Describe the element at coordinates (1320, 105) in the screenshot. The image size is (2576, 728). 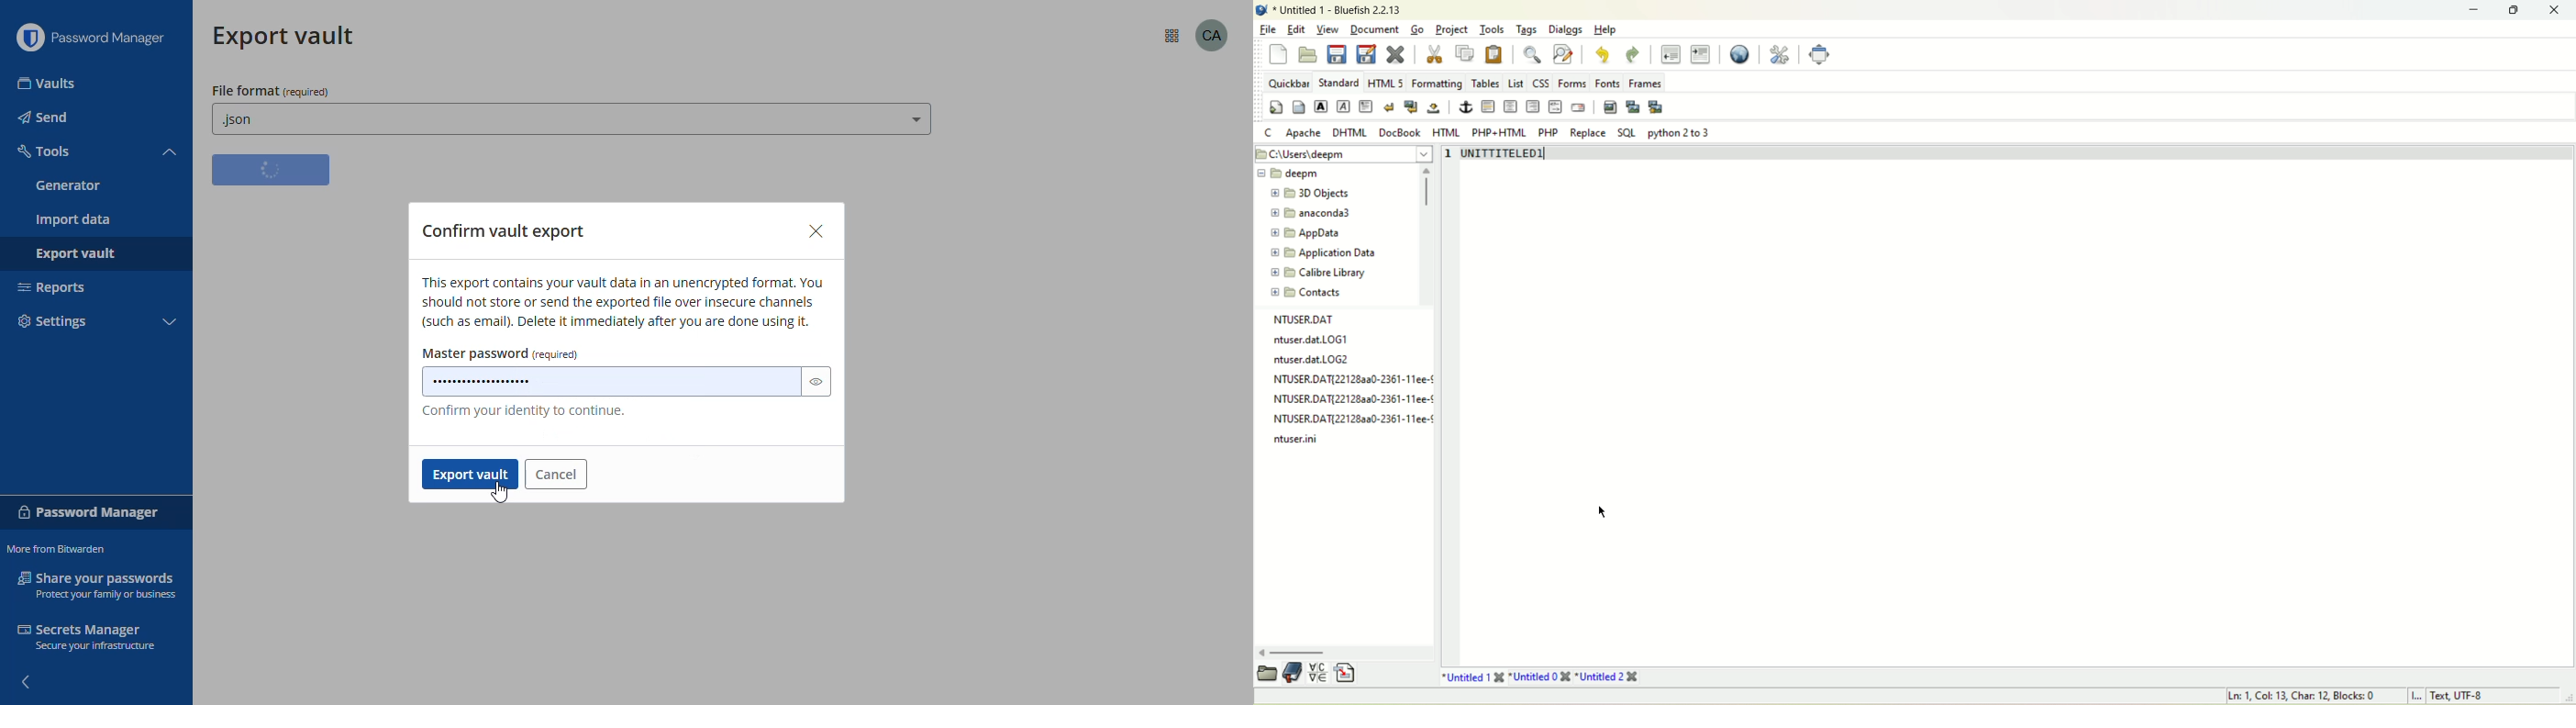
I see `Strong` at that location.